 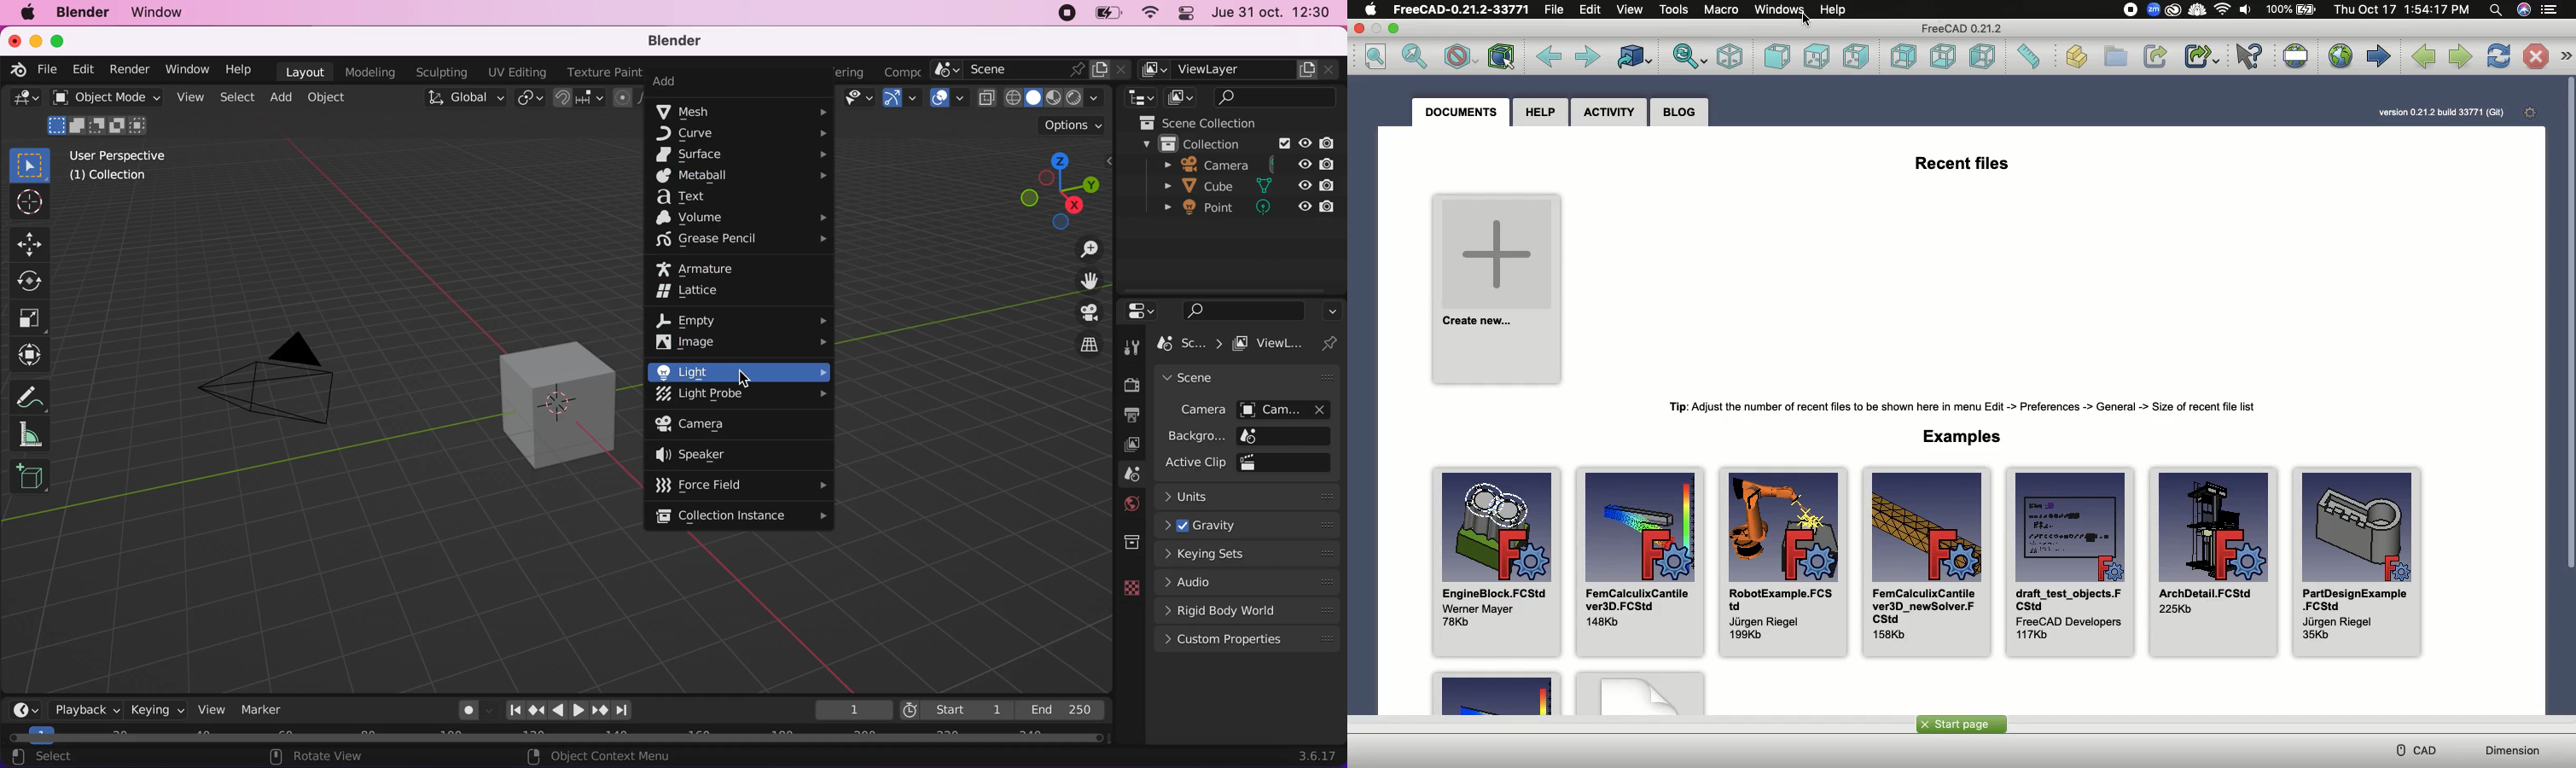 What do you see at coordinates (17, 69) in the screenshot?
I see `blender logo` at bounding box center [17, 69].